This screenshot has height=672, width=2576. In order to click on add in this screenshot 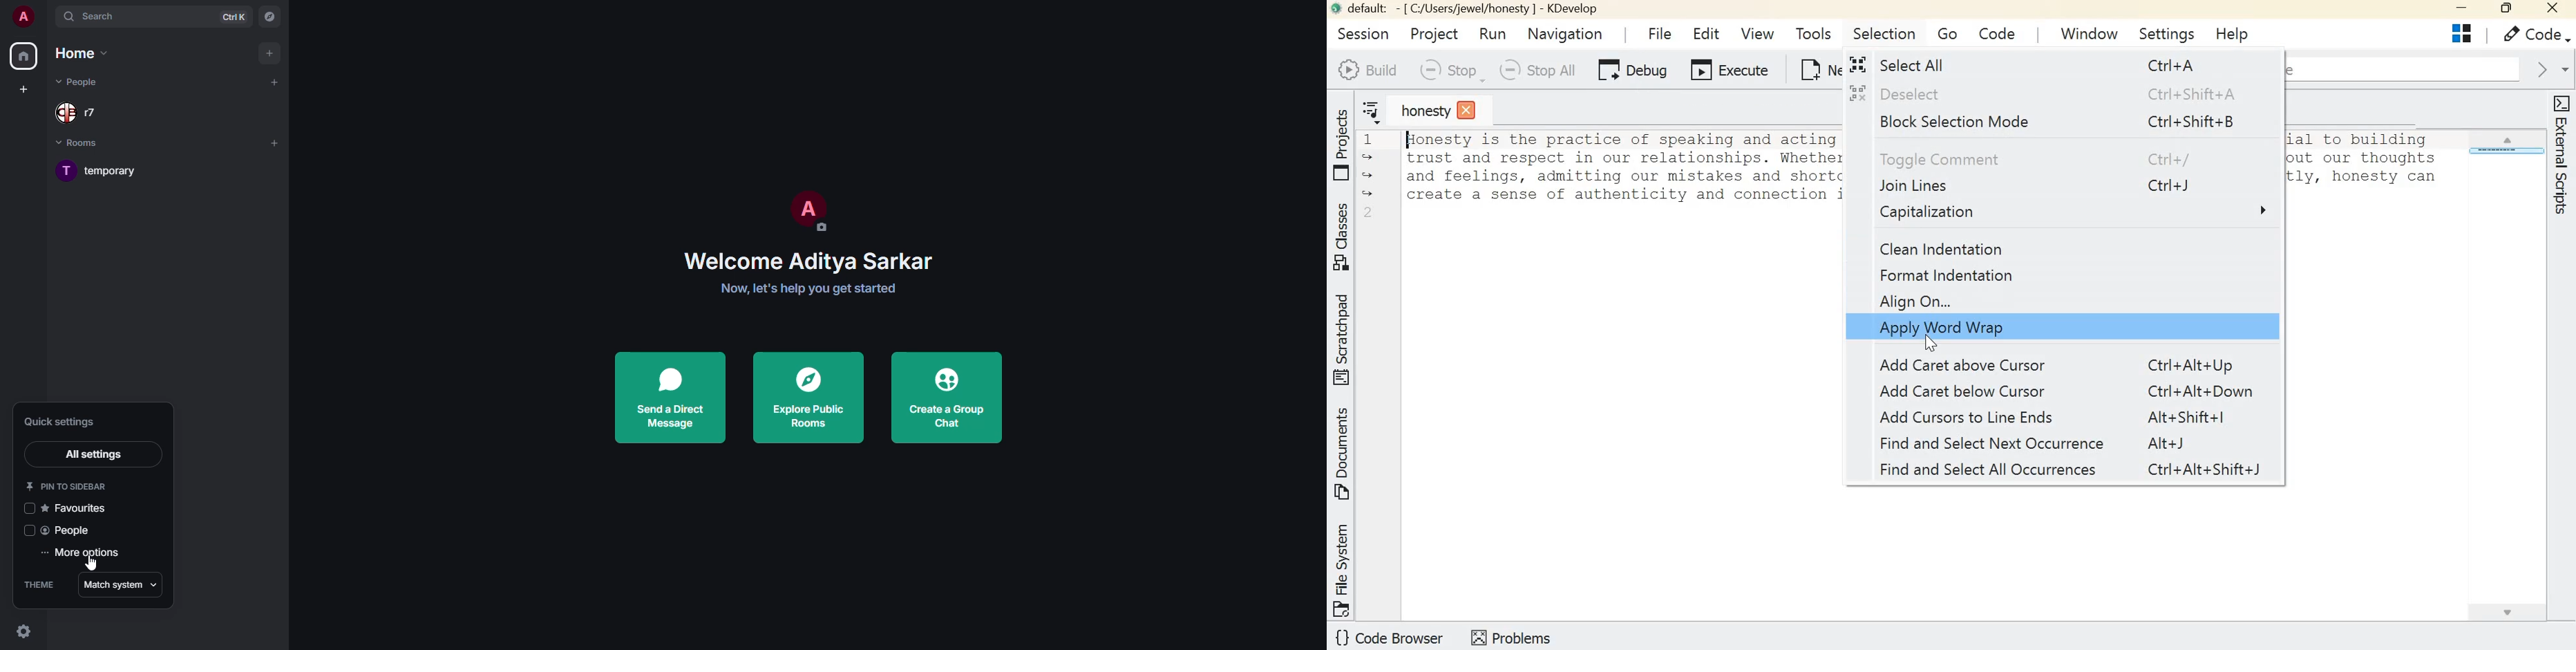, I will do `click(271, 50)`.